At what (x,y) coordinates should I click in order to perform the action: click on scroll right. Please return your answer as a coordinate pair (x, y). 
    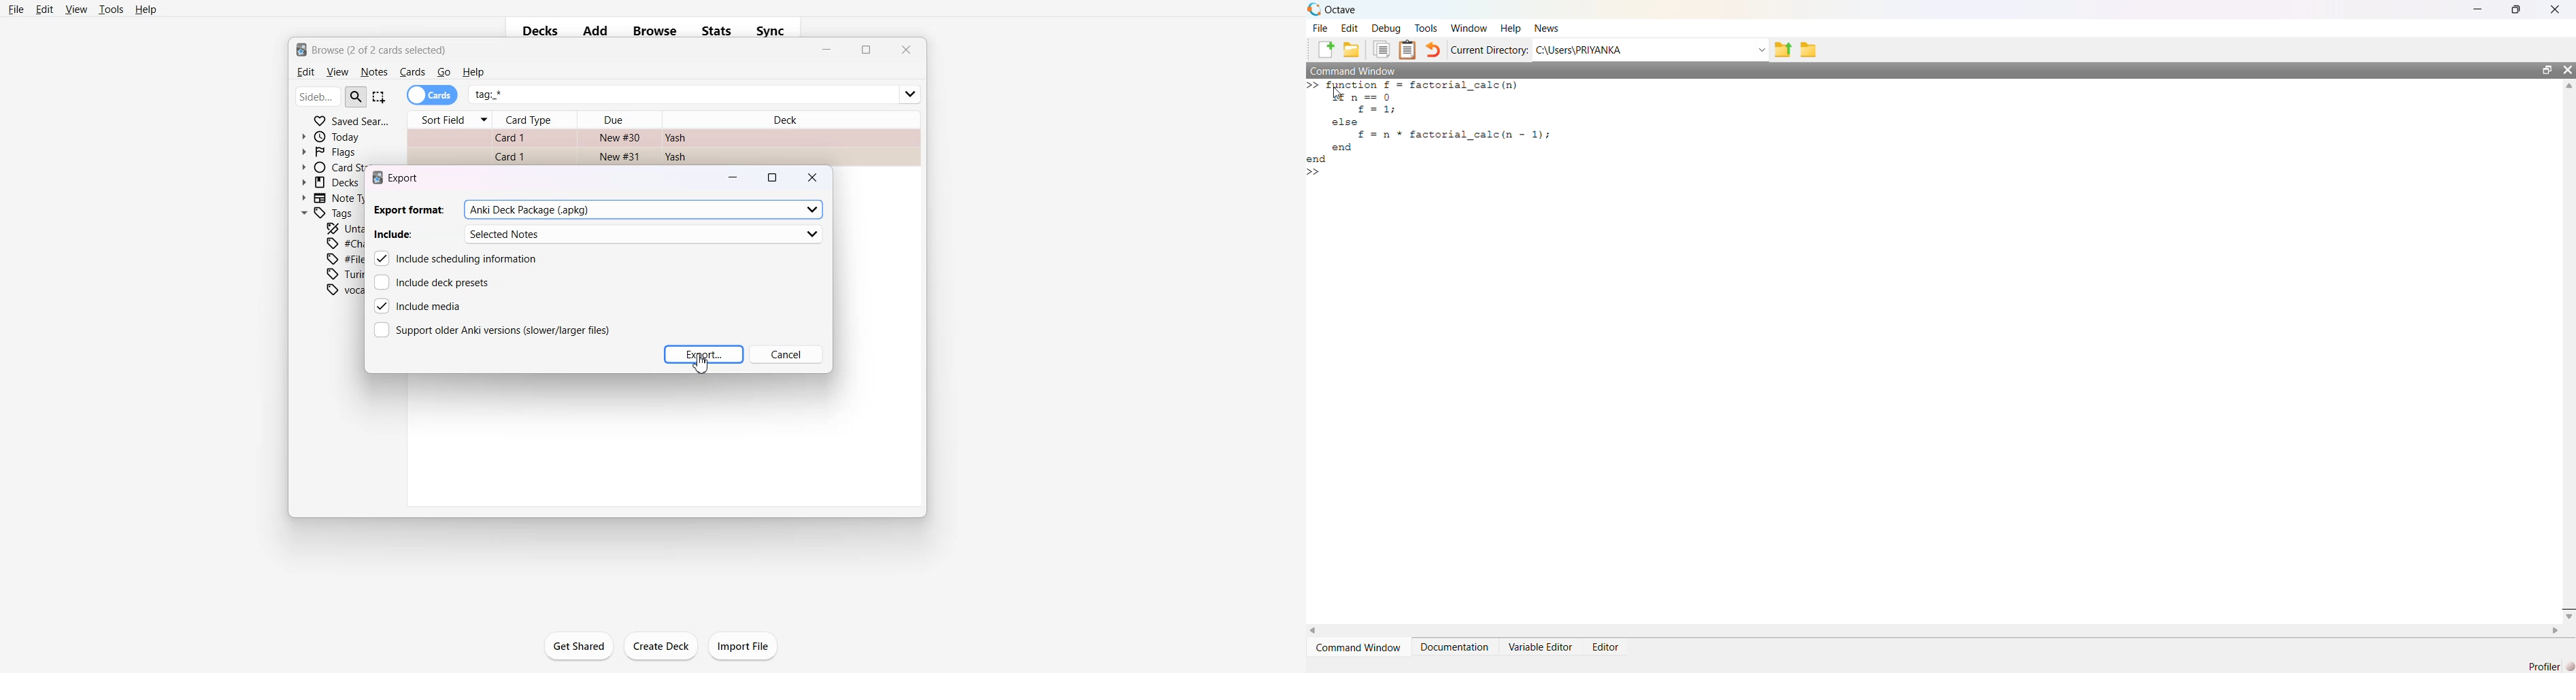
    Looking at the image, I should click on (2556, 631).